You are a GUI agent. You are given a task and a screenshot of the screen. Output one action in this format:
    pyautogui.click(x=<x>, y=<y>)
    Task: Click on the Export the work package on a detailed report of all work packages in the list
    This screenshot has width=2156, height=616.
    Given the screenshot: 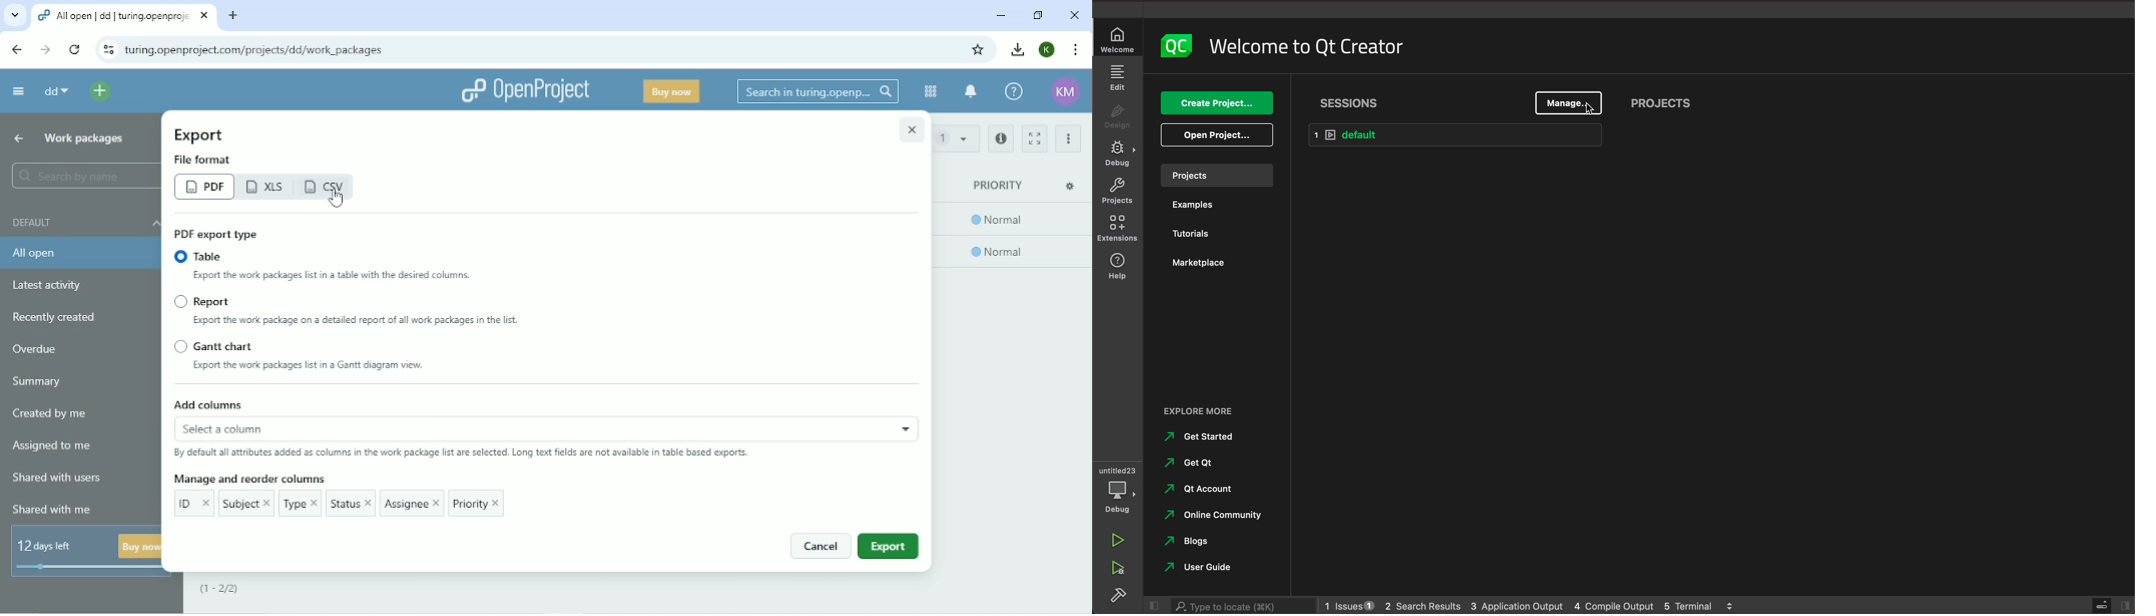 What is the action you would take?
    pyautogui.click(x=361, y=322)
    